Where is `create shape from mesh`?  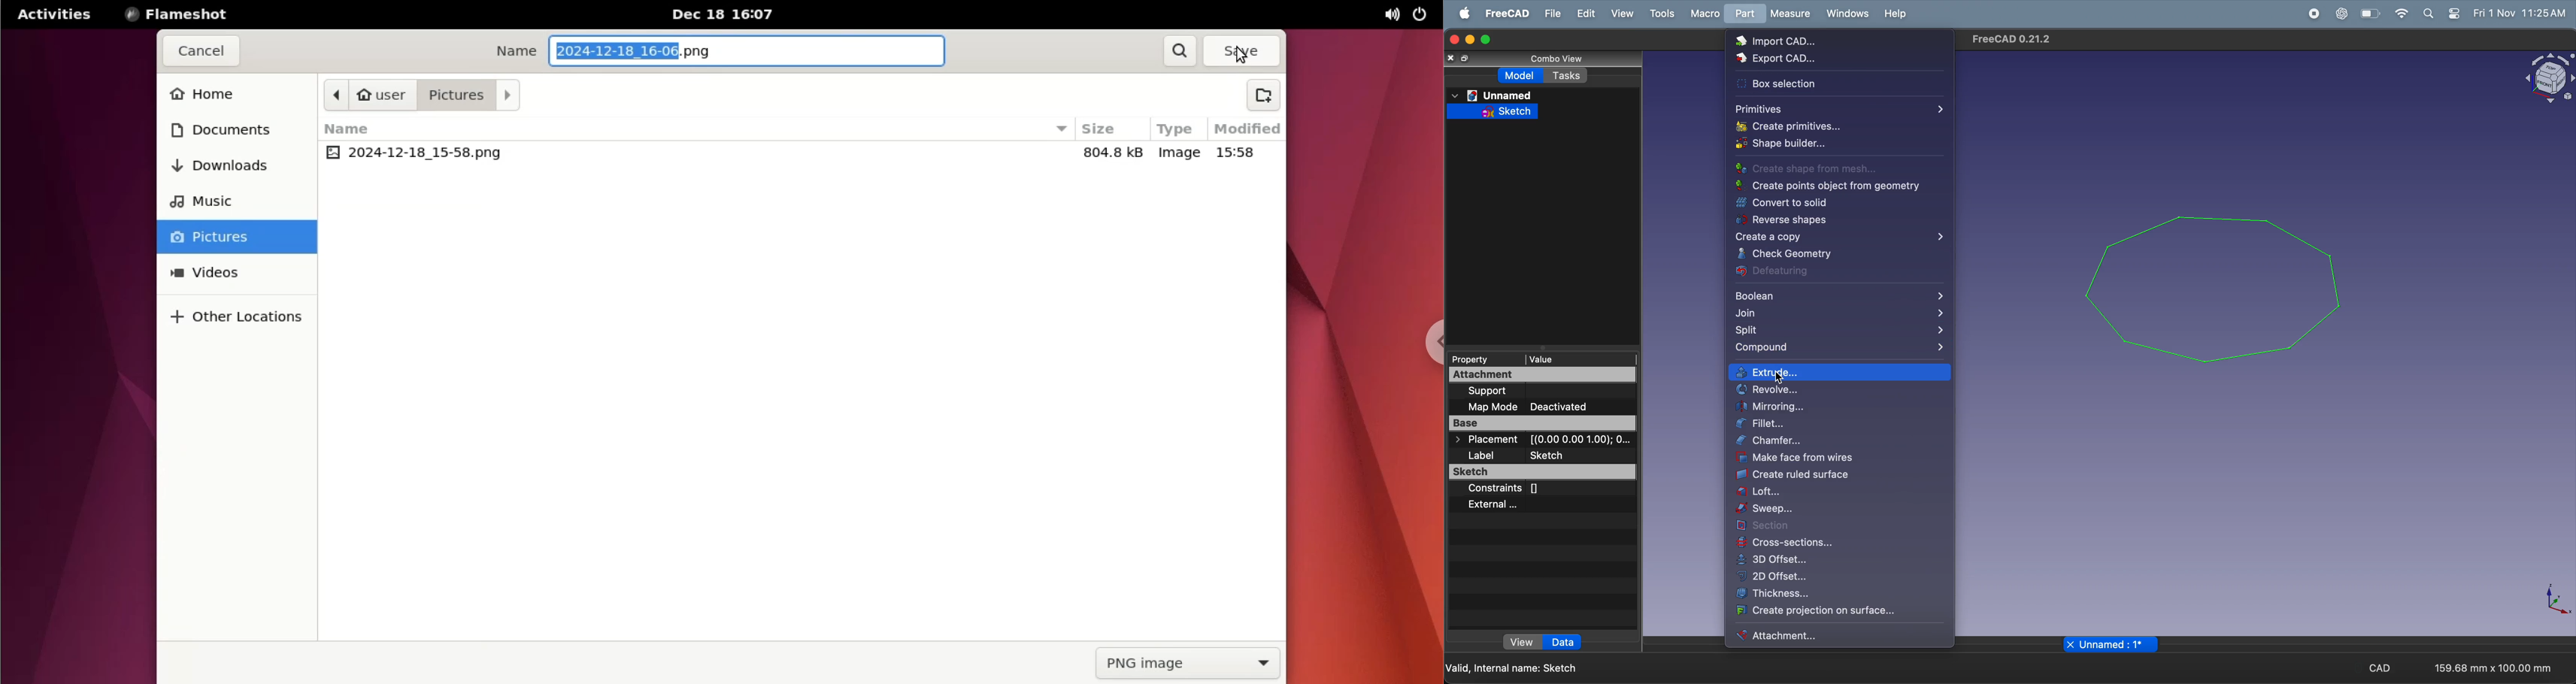
create shape from mesh is located at coordinates (1819, 169).